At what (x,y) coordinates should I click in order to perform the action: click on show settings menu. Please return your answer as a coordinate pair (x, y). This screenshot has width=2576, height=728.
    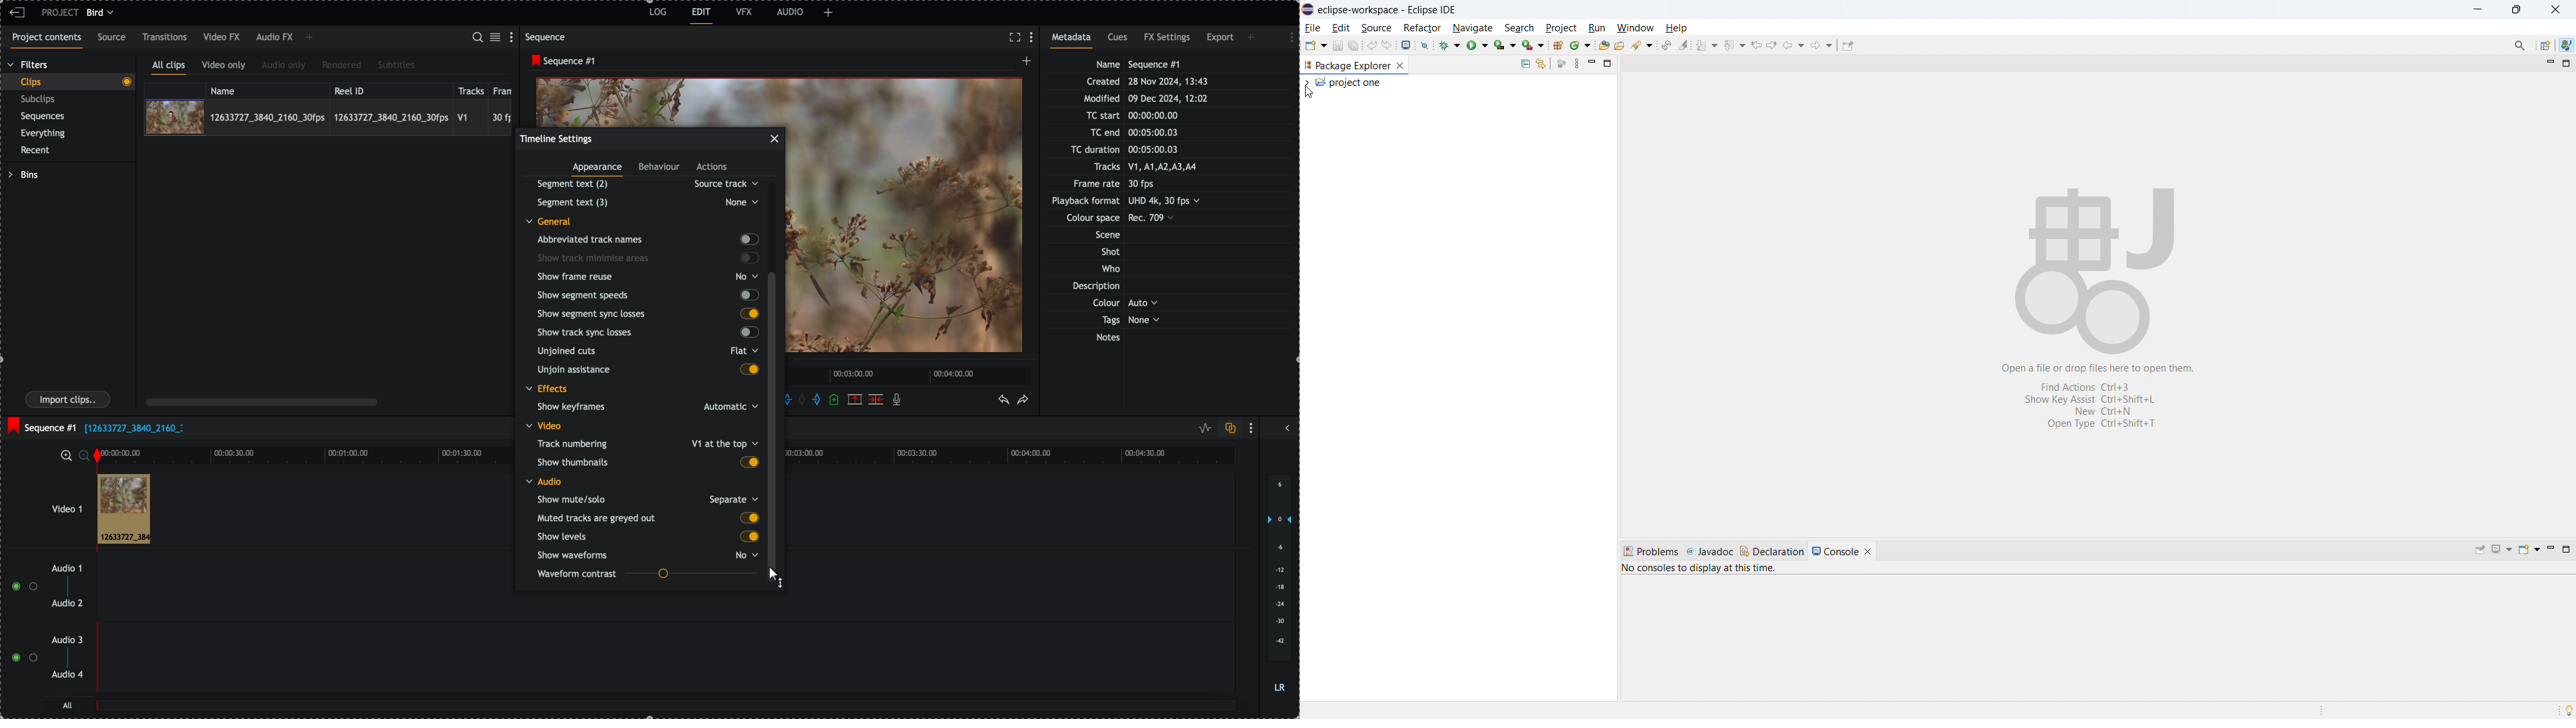
    Looking at the image, I should click on (1034, 38).